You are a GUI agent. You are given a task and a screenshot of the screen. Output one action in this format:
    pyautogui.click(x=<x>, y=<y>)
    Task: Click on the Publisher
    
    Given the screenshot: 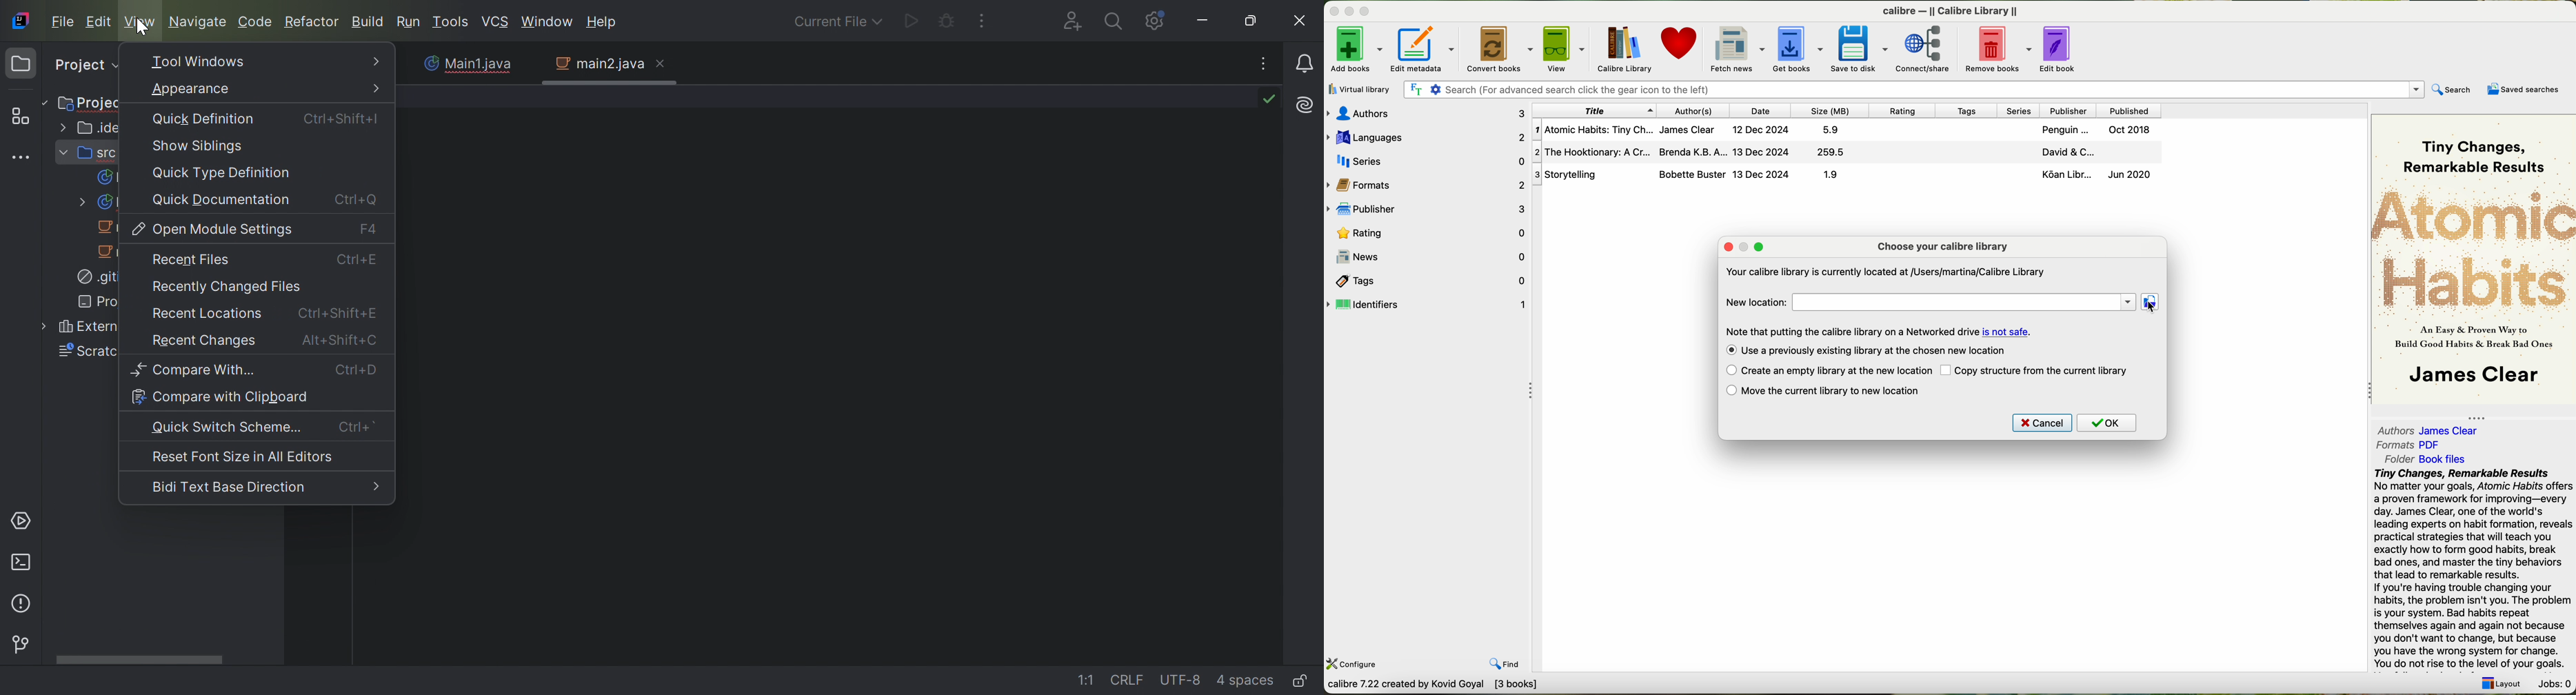 What is the action you would take?
    pyautogui.click(x=2070, y=109)
    